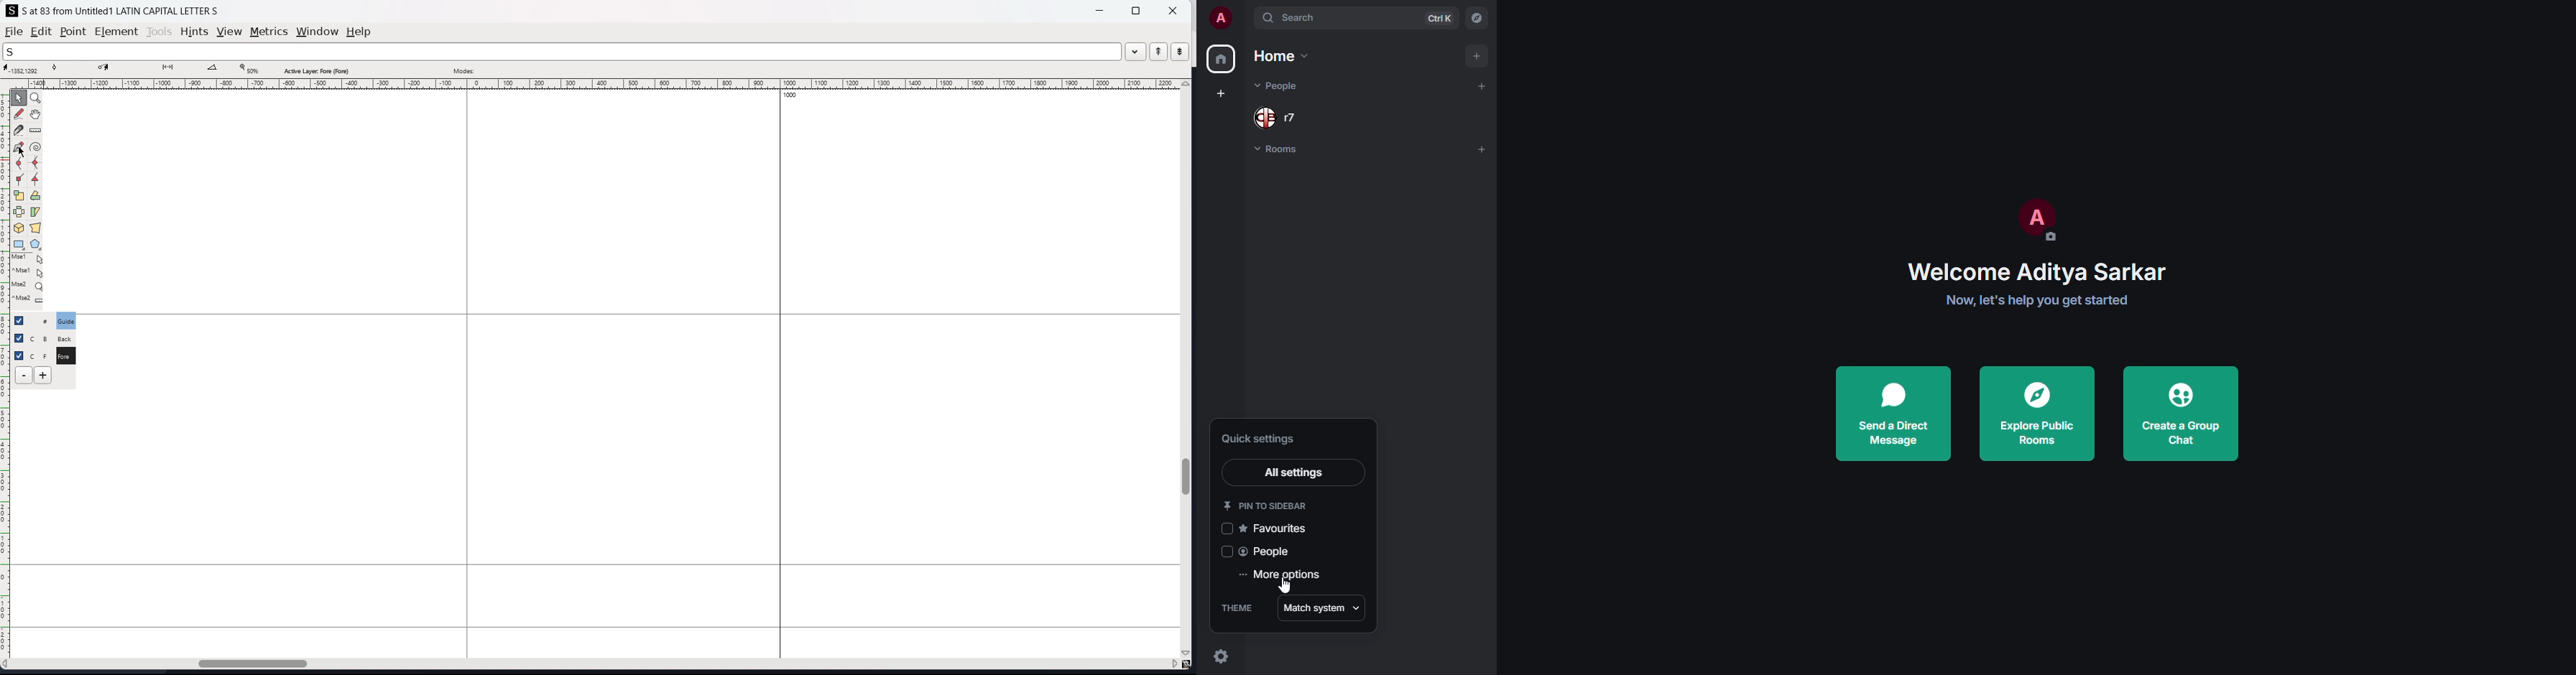 Image resolution: width=2576 pixels, height=700 pixels. What do you see at coordinates (1320, 608) in the screenshot?
I see `match system` at bounding box center [1320, 608].